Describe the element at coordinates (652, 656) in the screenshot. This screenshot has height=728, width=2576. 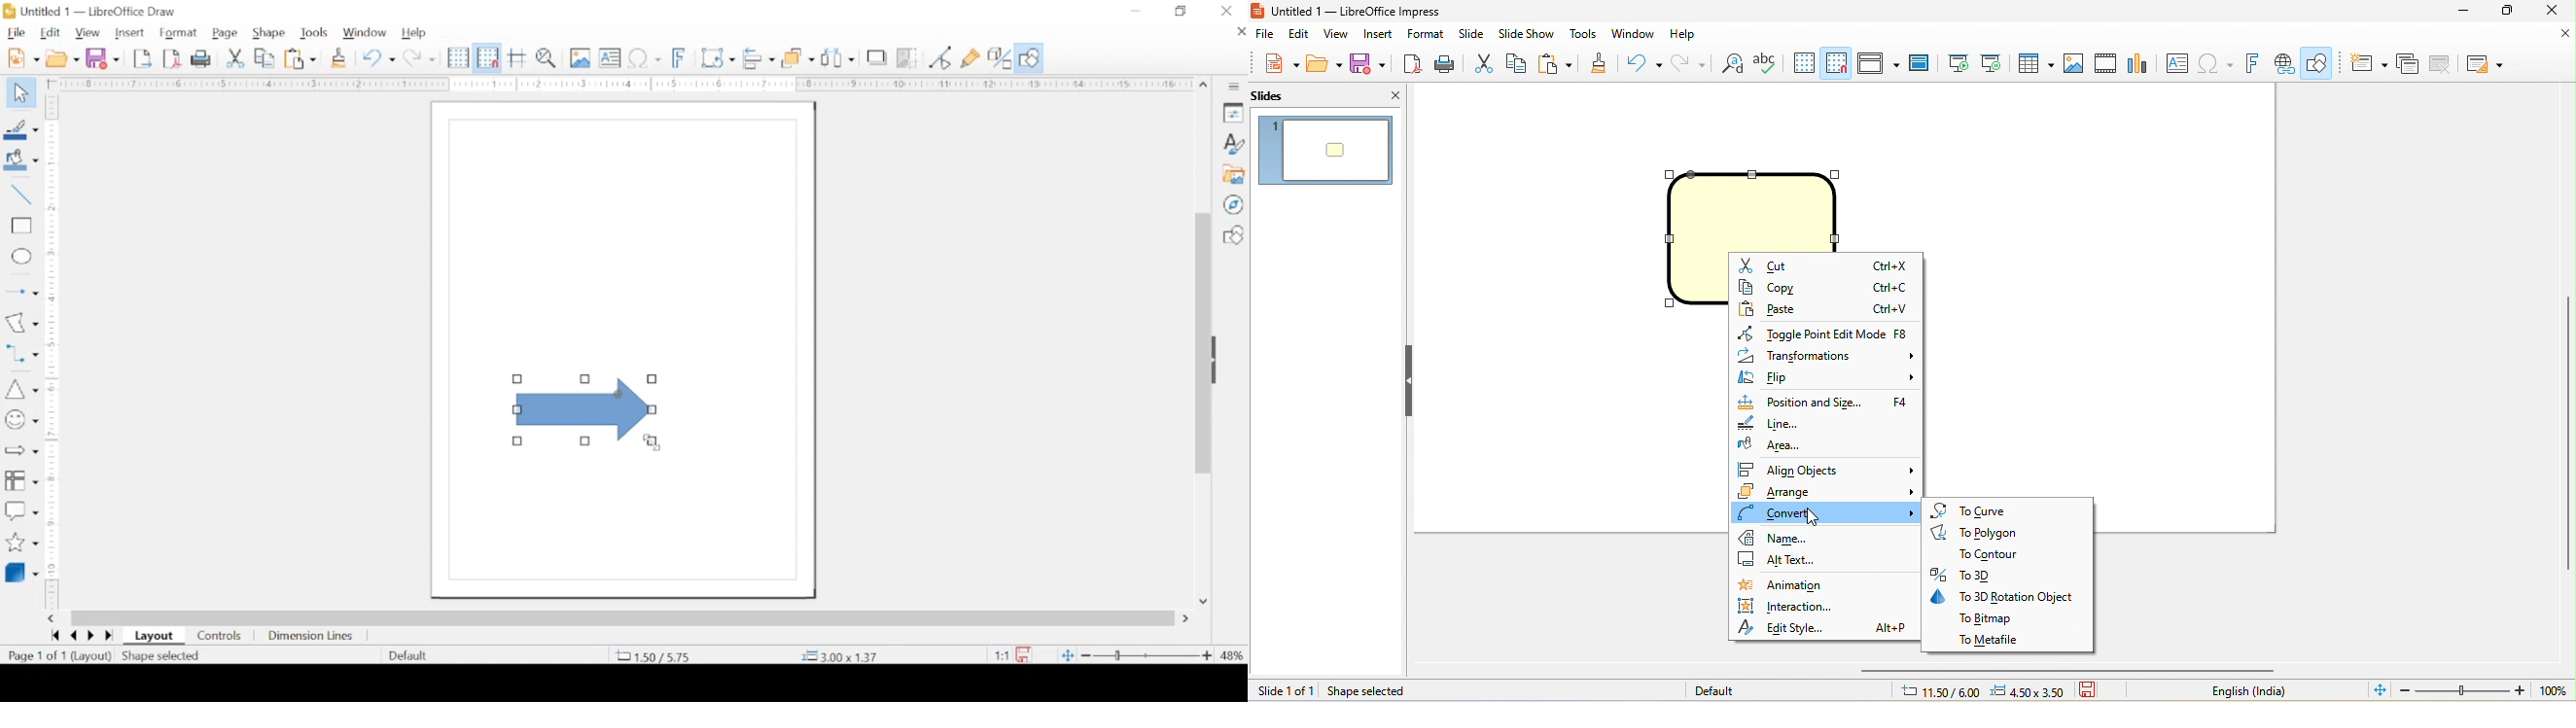
I see `coordinate` at that location.